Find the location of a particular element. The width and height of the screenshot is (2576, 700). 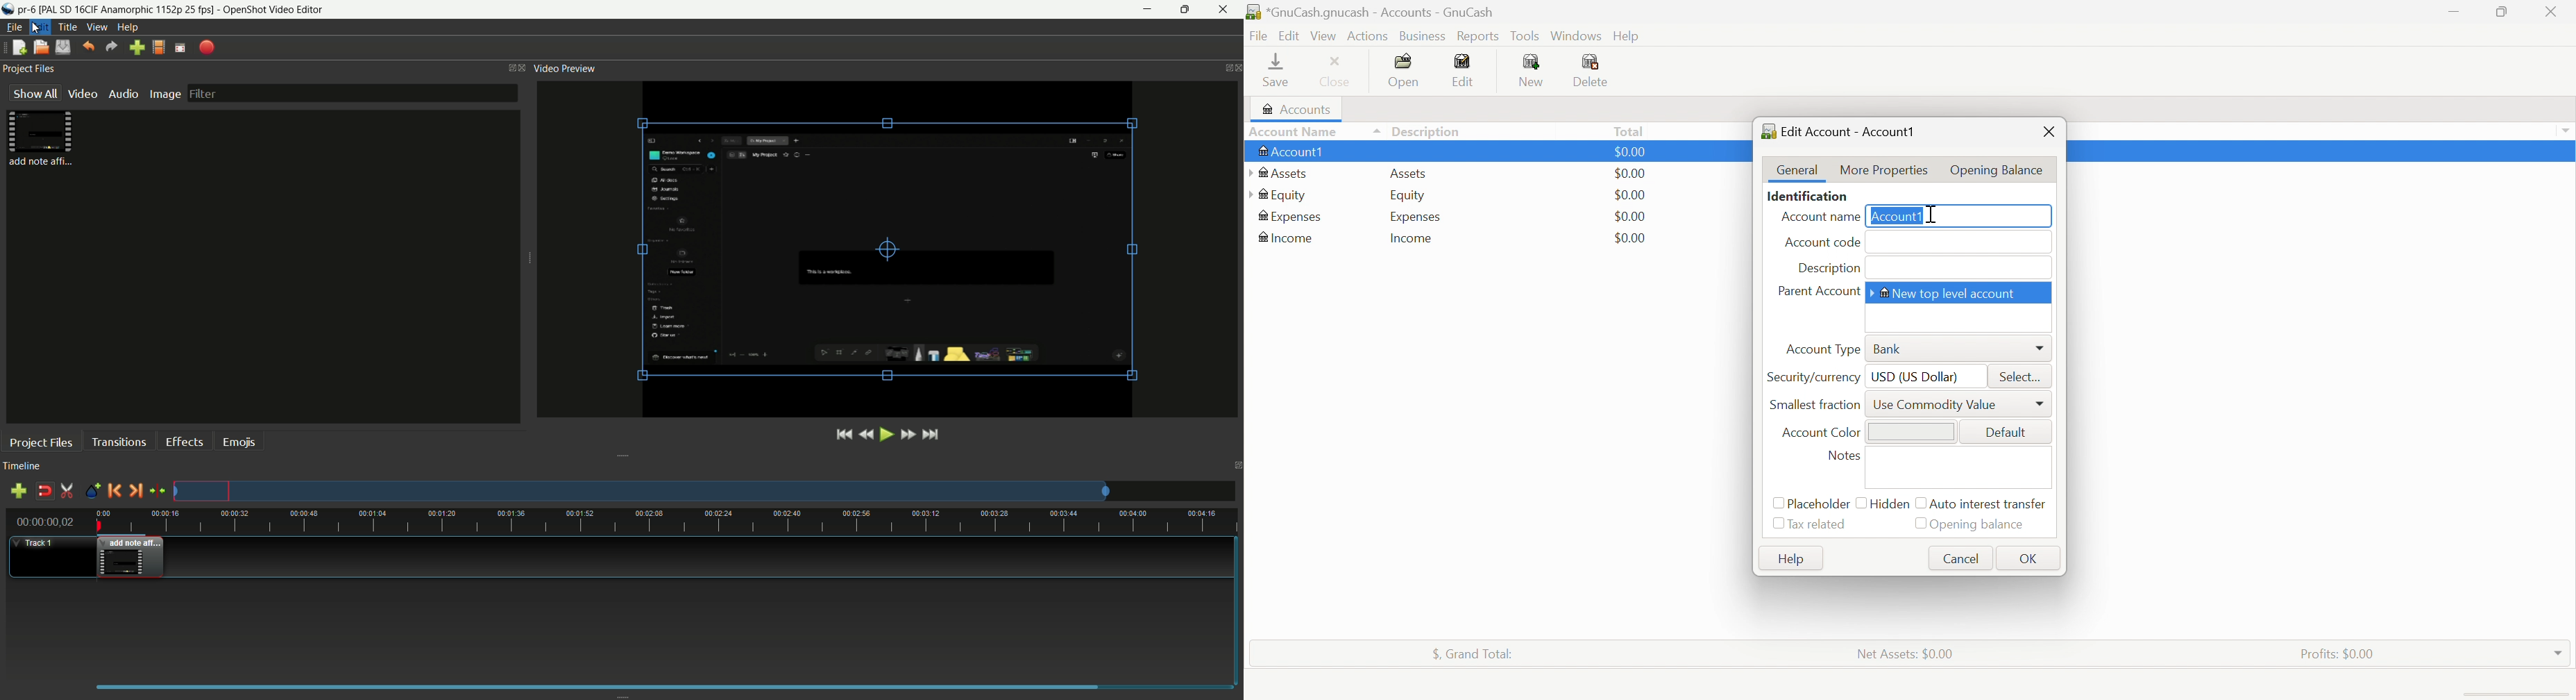

USD (US Dollar) is located at coordinates (1917, 378).